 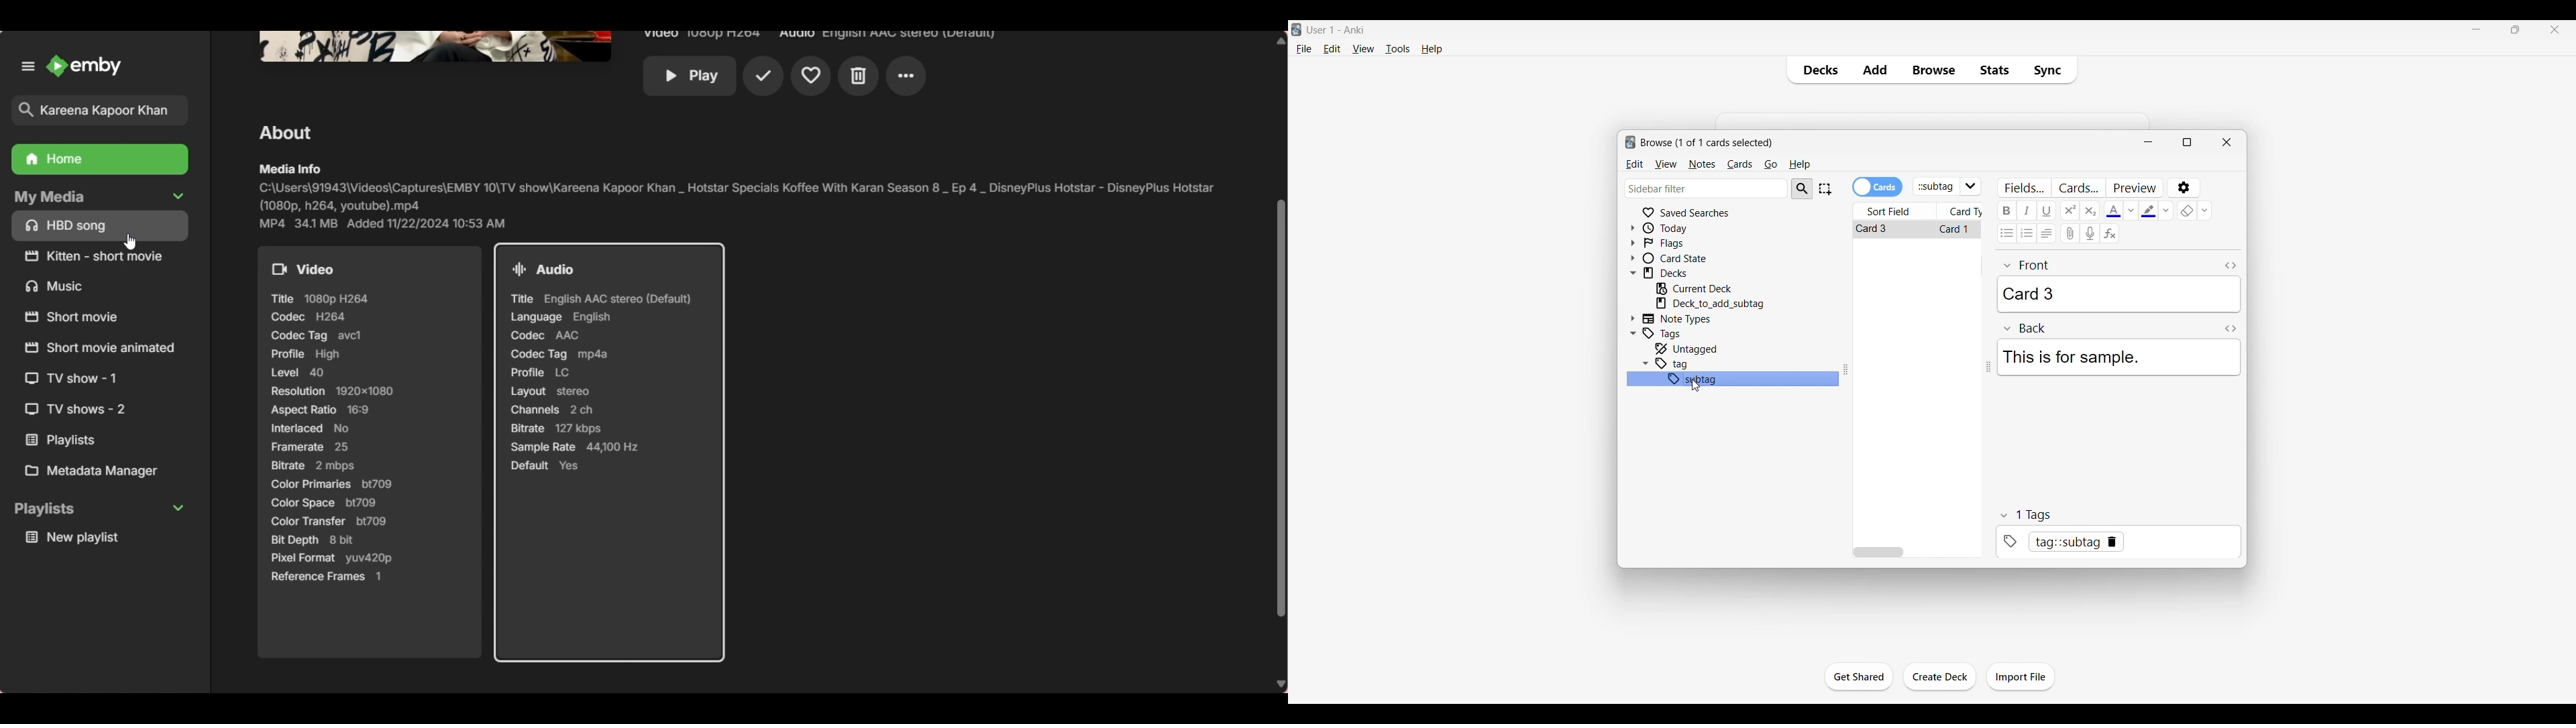 What do you see at coordinates (1874, 70) in the screenshot?
I see `Add` at bounding box center [1874, 70].